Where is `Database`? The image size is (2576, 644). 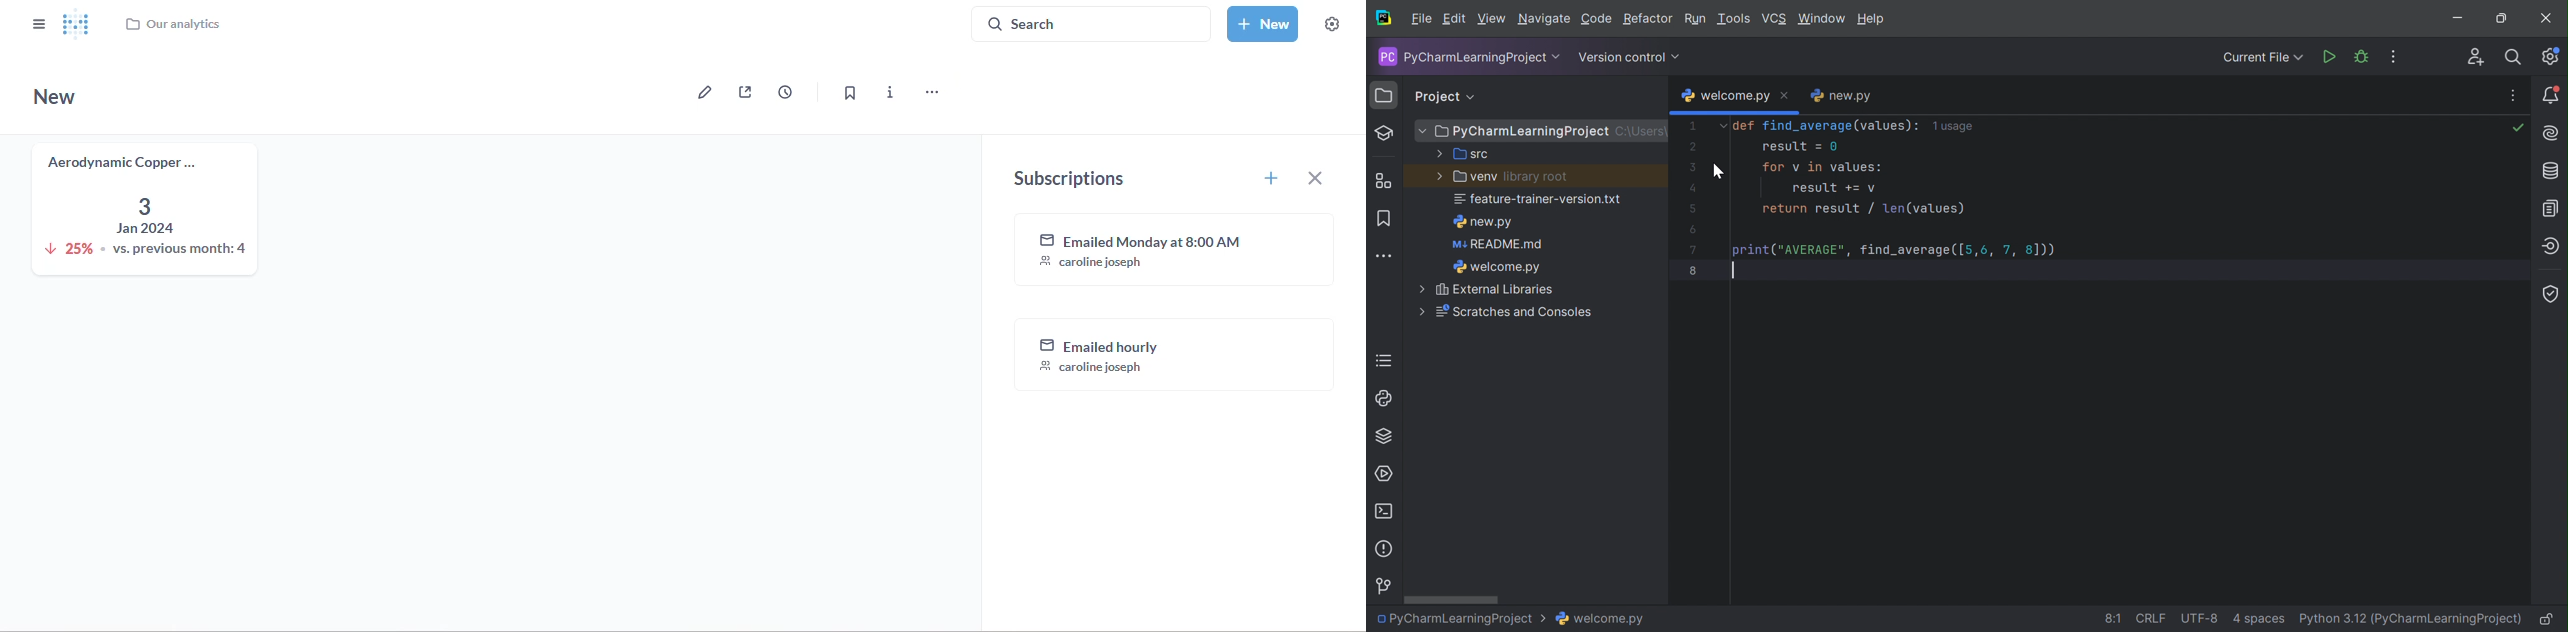 Database is located at coordinates (2554, 171).